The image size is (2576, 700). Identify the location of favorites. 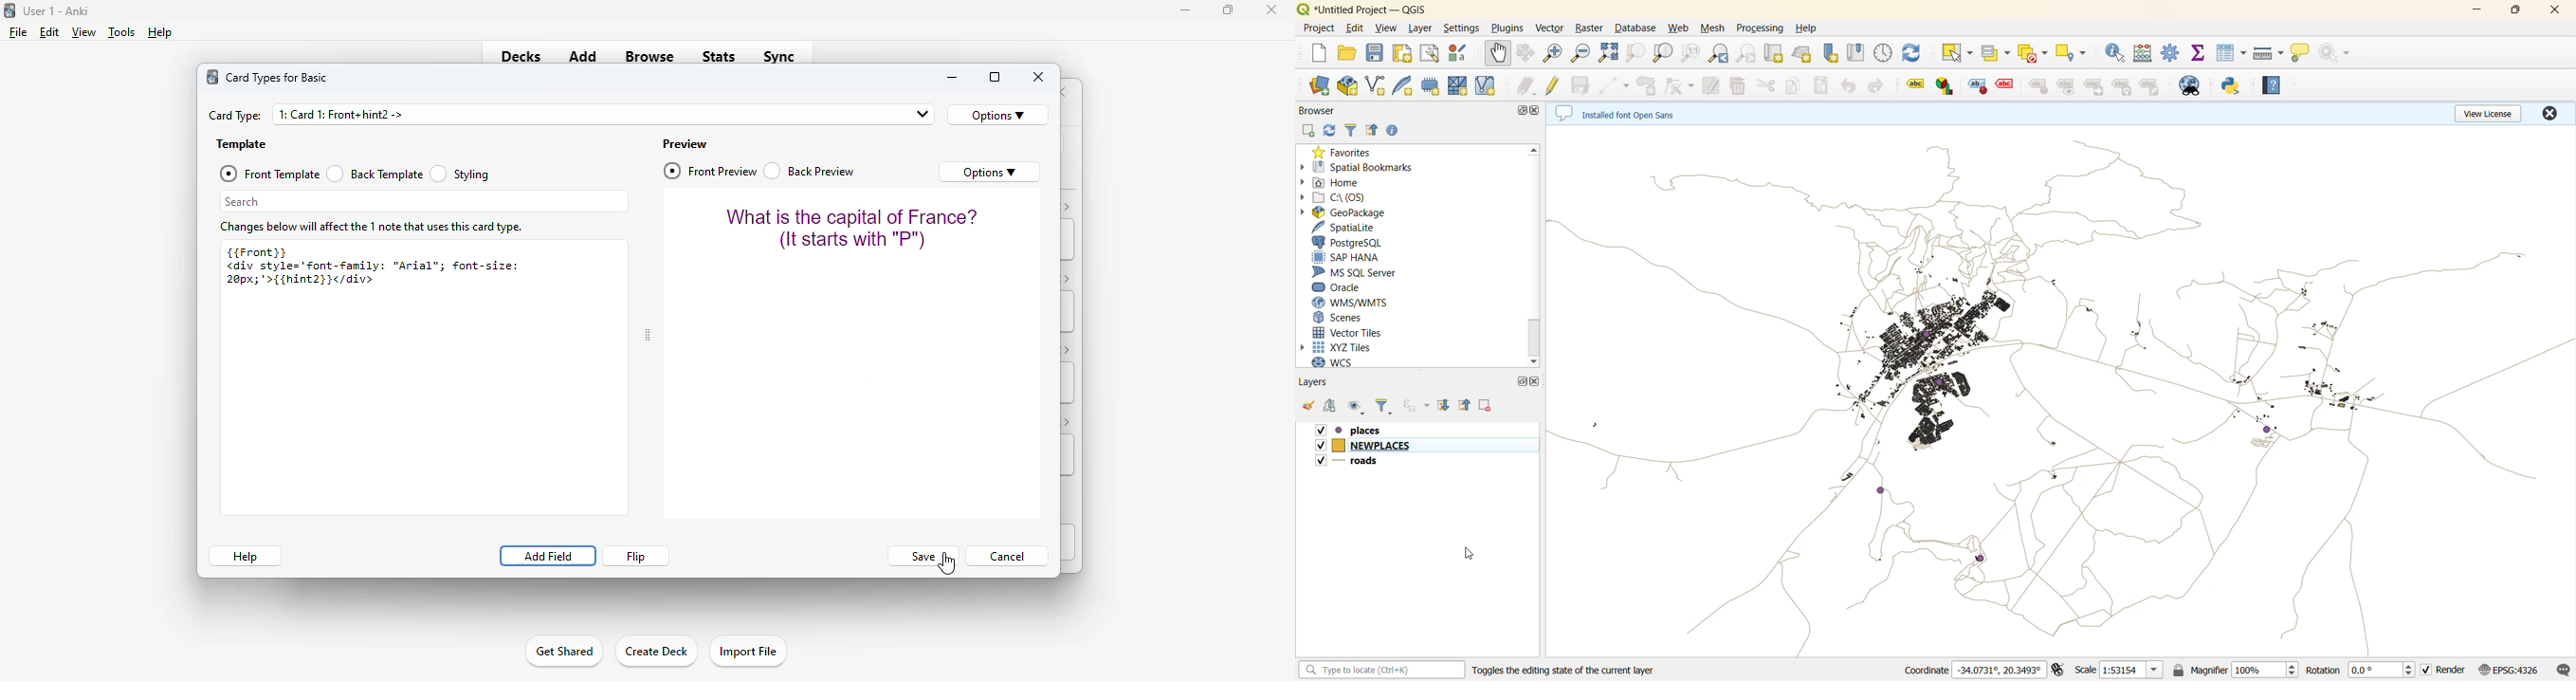
(1344, 152).